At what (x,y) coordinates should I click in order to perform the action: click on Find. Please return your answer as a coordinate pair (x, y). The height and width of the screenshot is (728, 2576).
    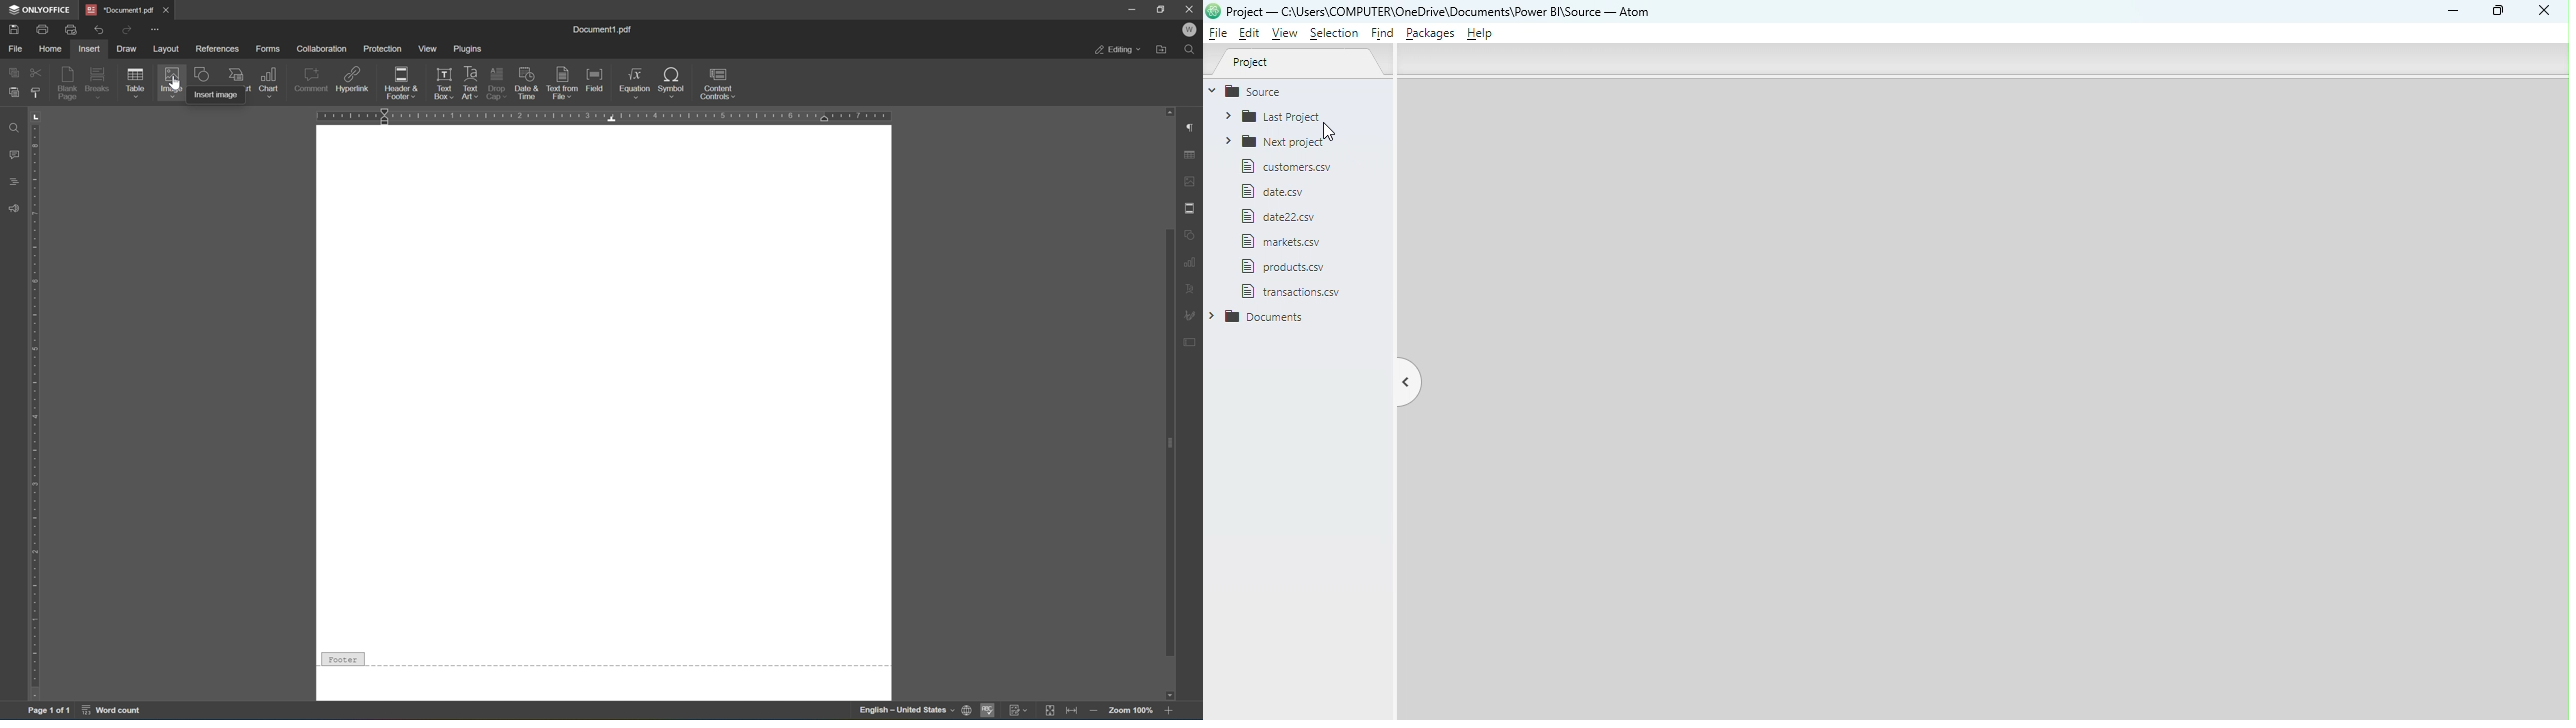
    Looking at the image, I should click on (1382, 35).